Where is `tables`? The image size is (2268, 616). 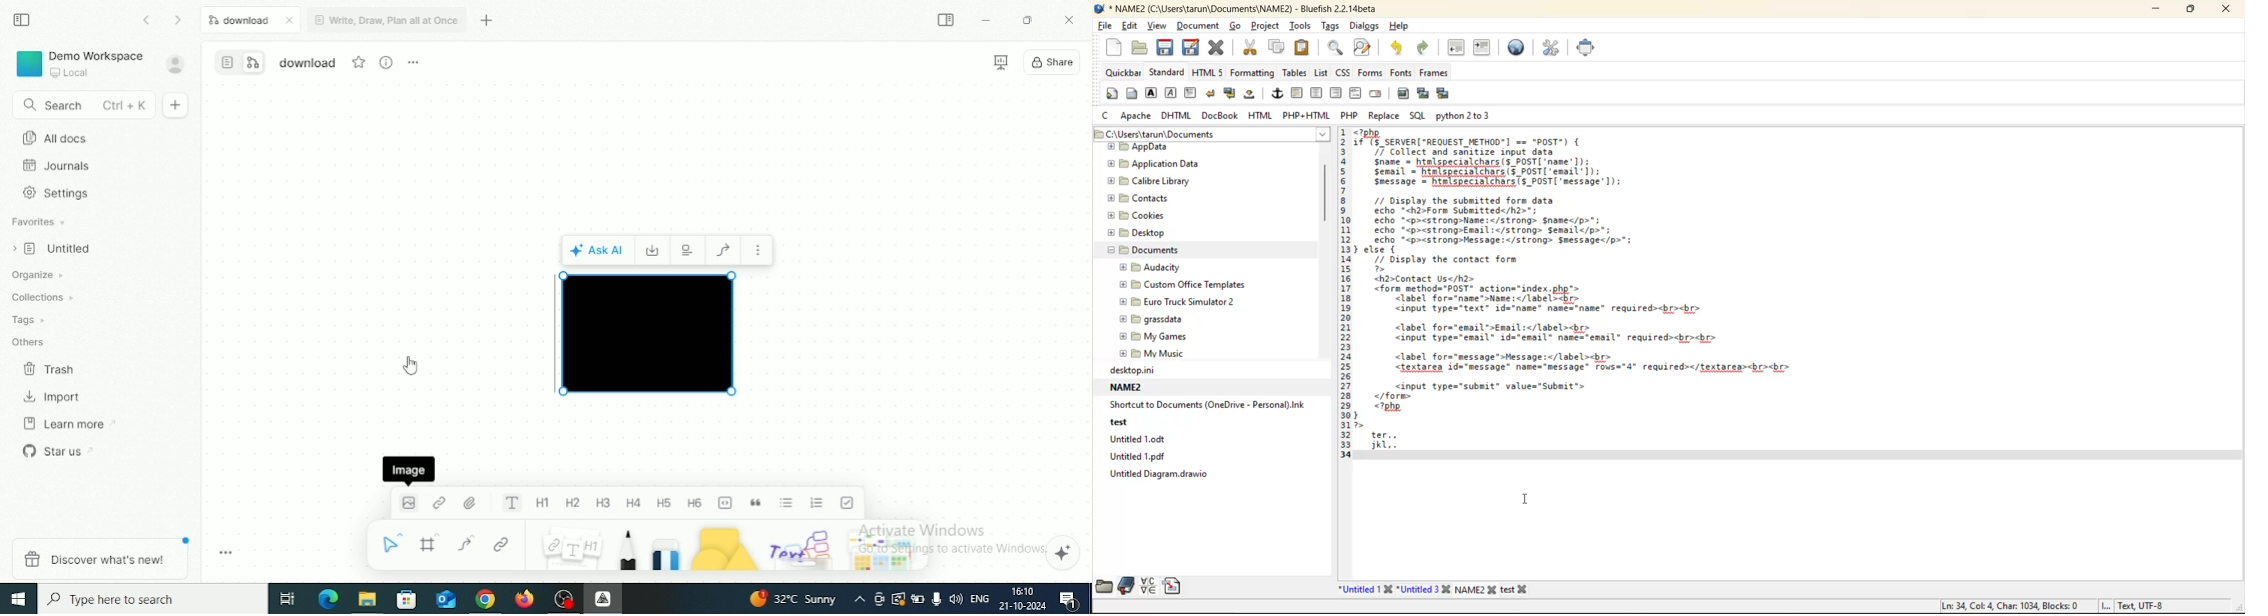
tables is located at coordinates (1296, 73).